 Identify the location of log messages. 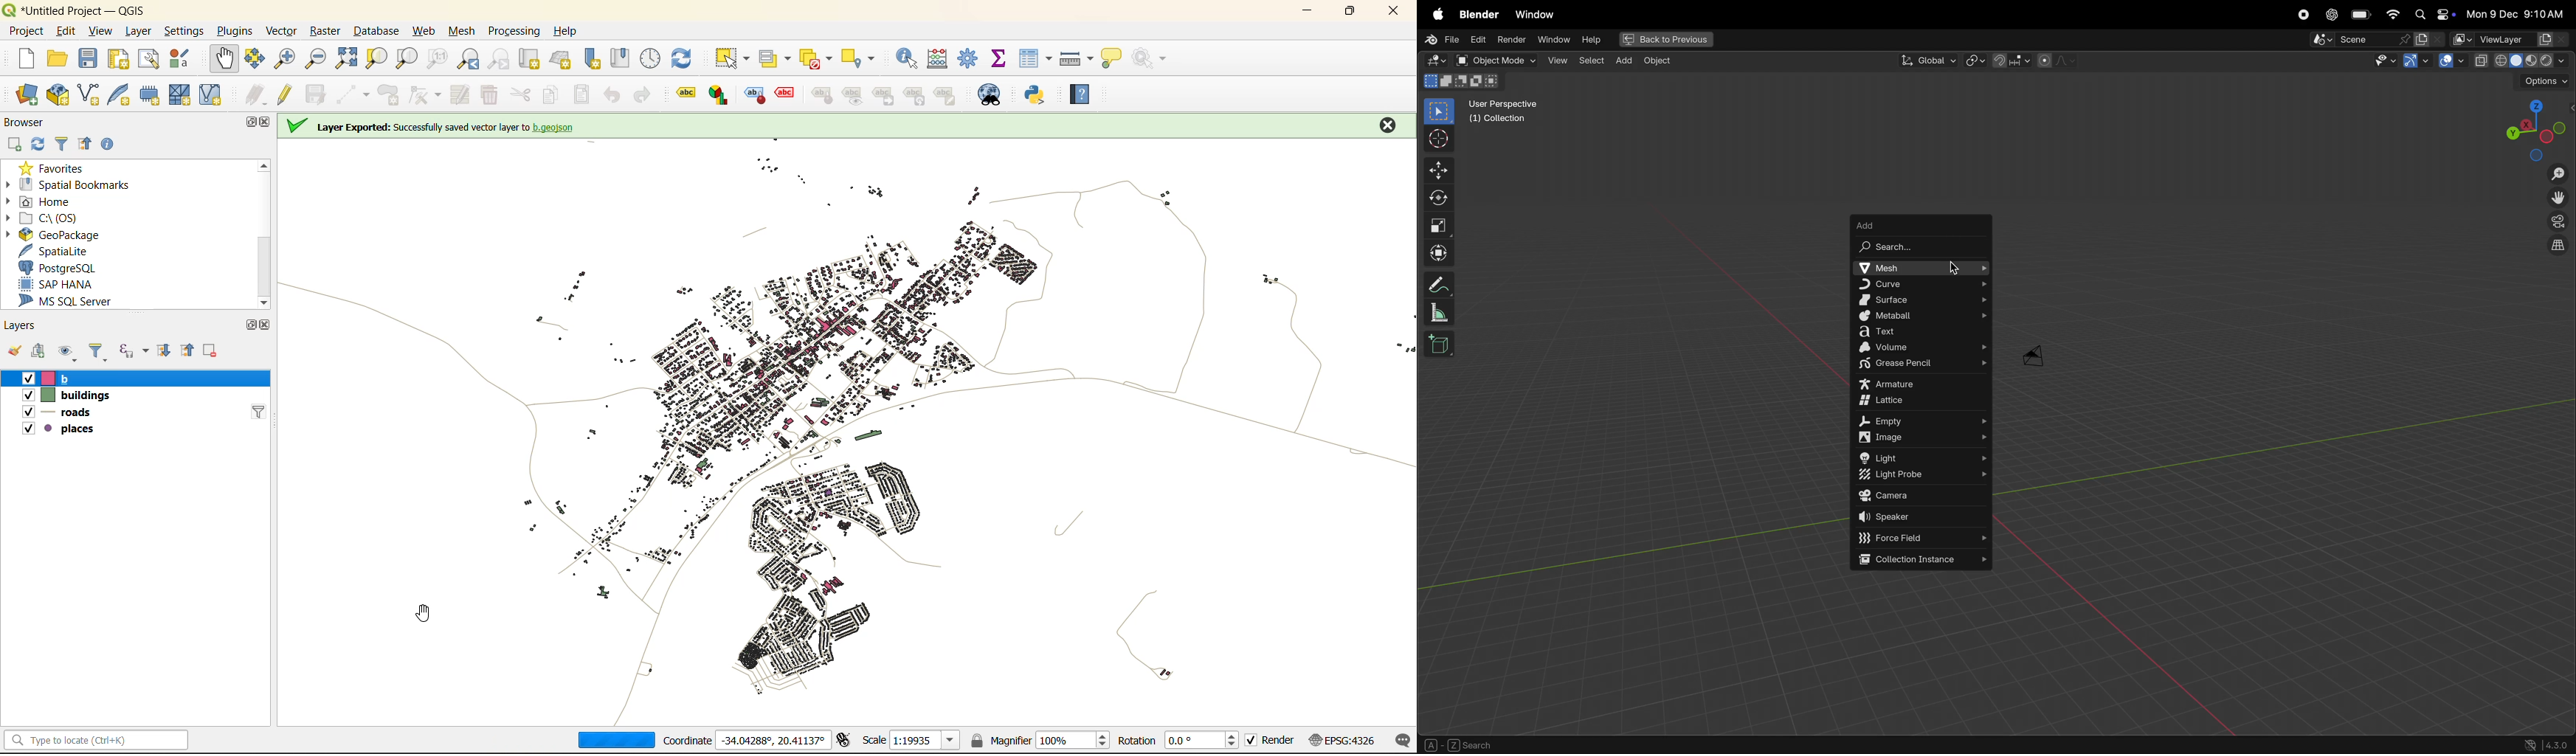
(1400, 739).